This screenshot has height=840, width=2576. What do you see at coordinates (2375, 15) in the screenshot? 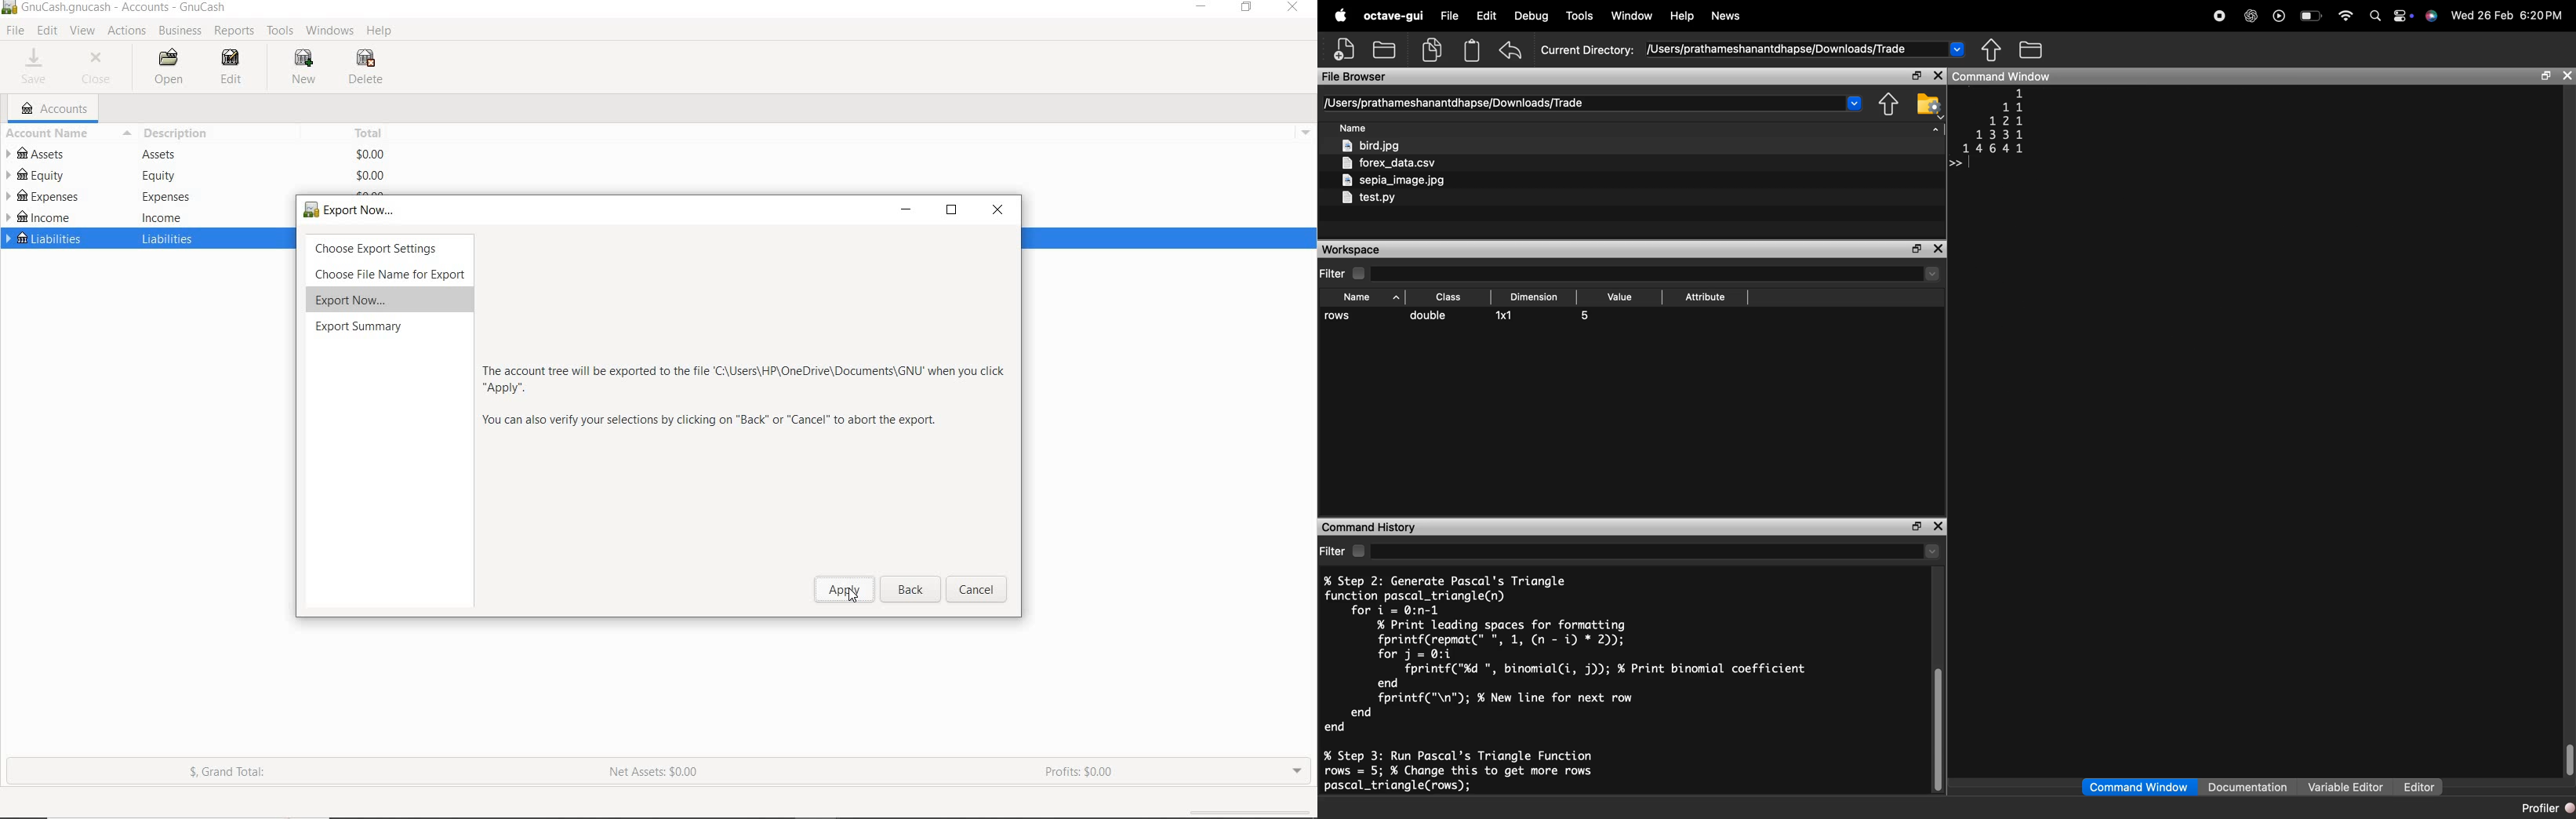
I see `find` at bounding box center [2375, 15].